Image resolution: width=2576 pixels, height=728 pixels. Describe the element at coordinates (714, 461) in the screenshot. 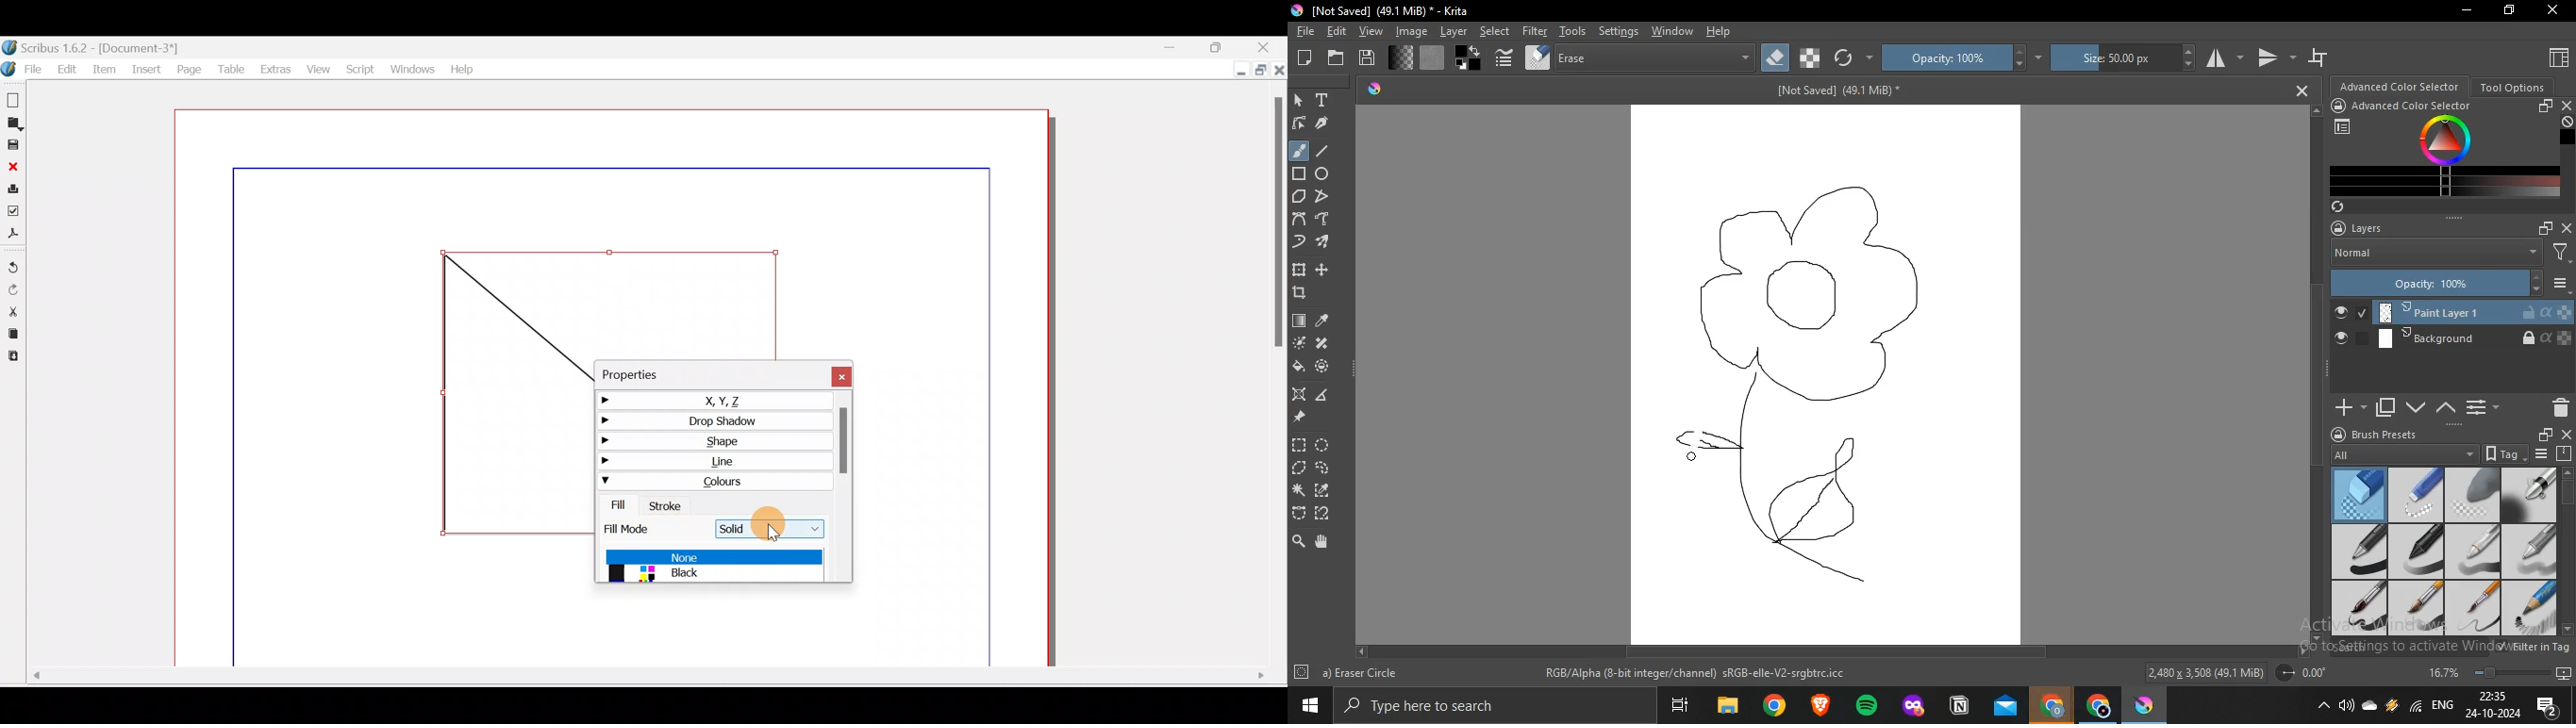

I see `Line` at that location.